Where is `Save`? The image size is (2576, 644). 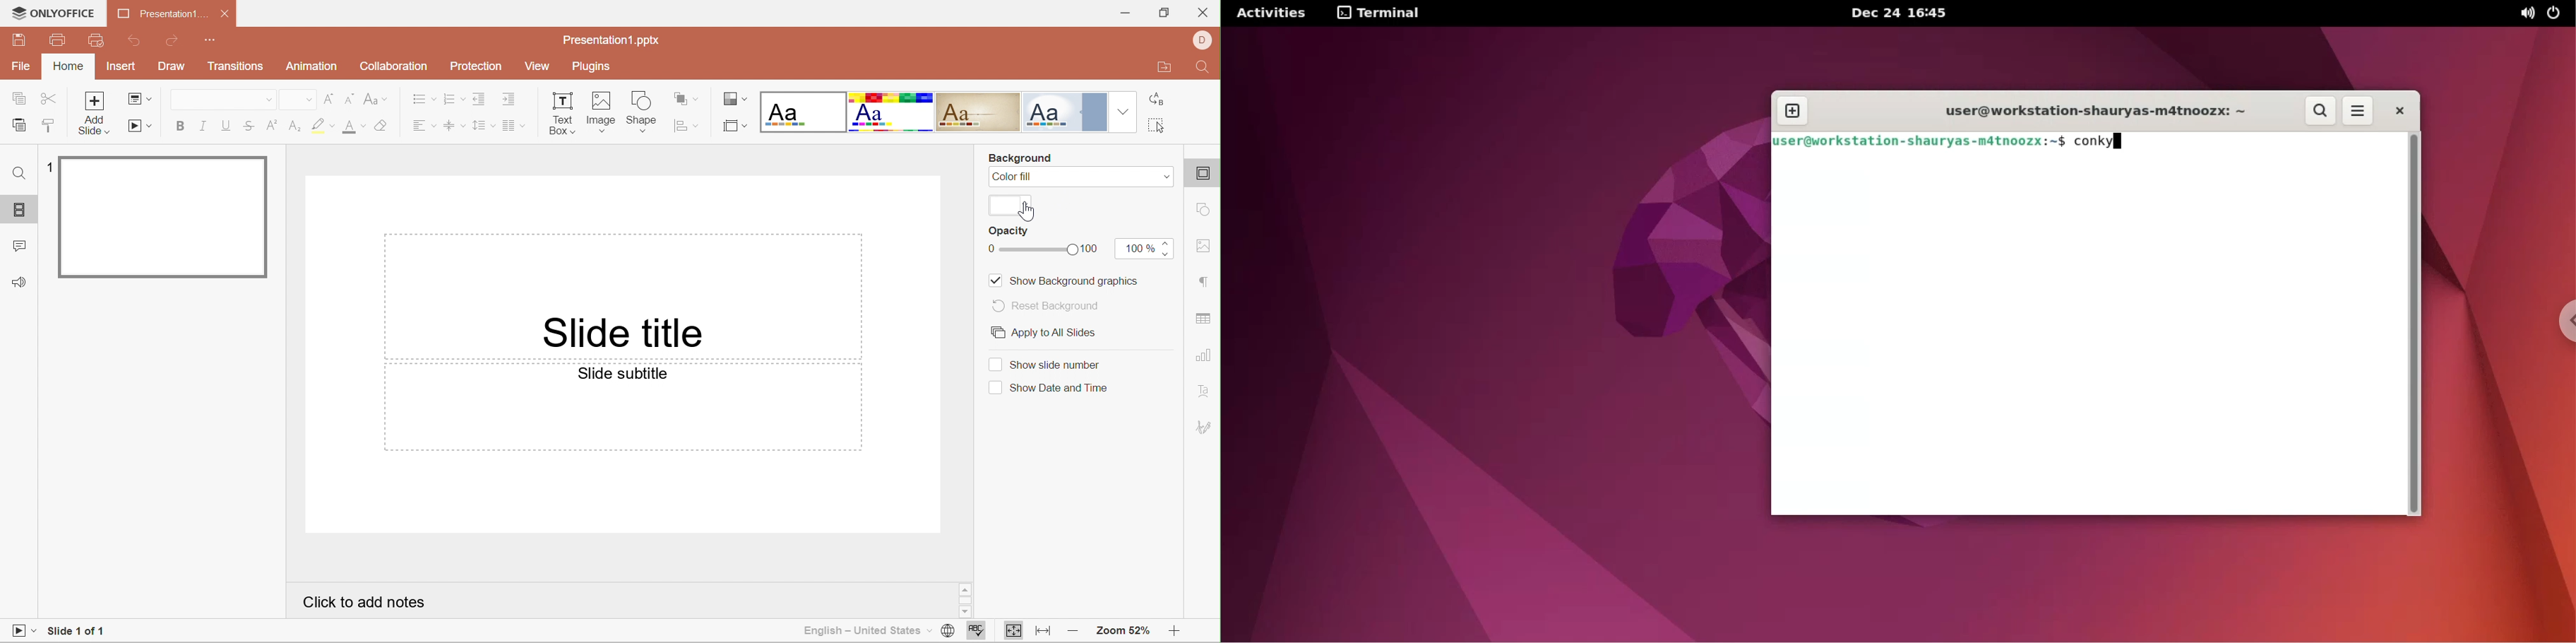 Save is located at coordinates (20, 39).